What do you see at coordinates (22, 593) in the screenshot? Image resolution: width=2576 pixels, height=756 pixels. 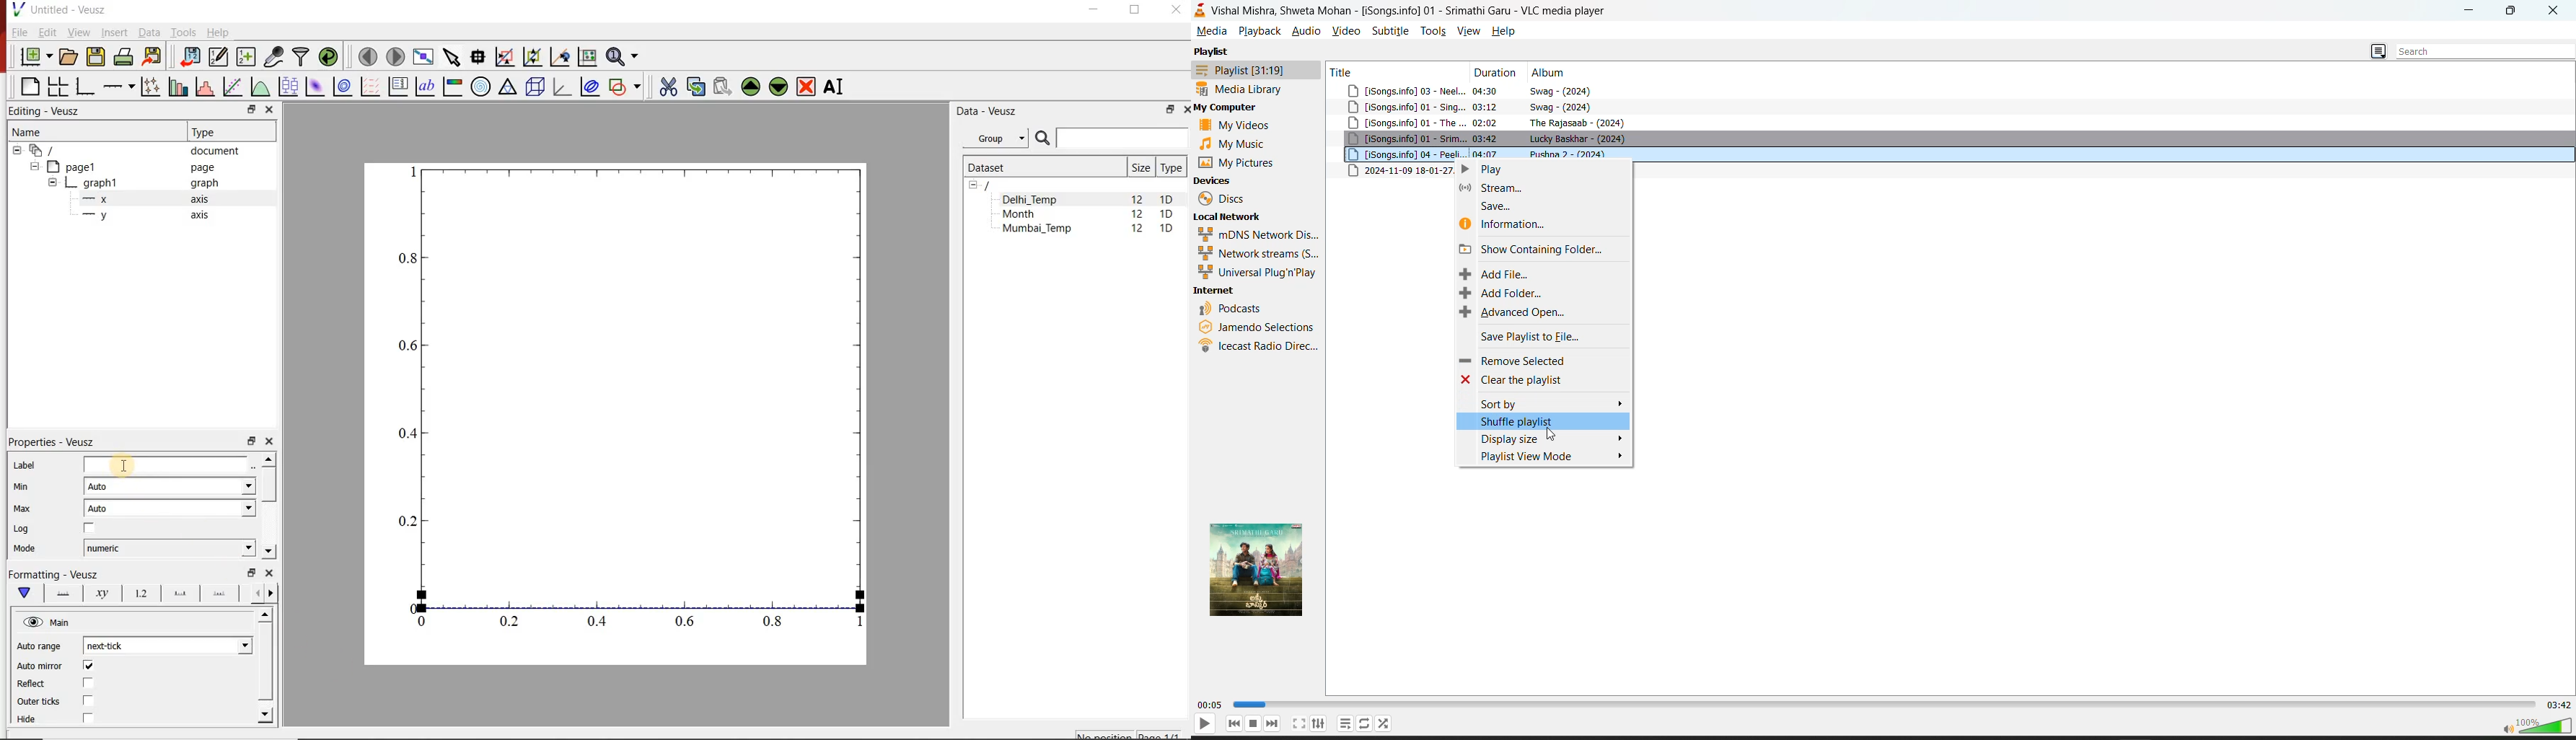 I see `Main formatting` at bounding box center [22, 593].